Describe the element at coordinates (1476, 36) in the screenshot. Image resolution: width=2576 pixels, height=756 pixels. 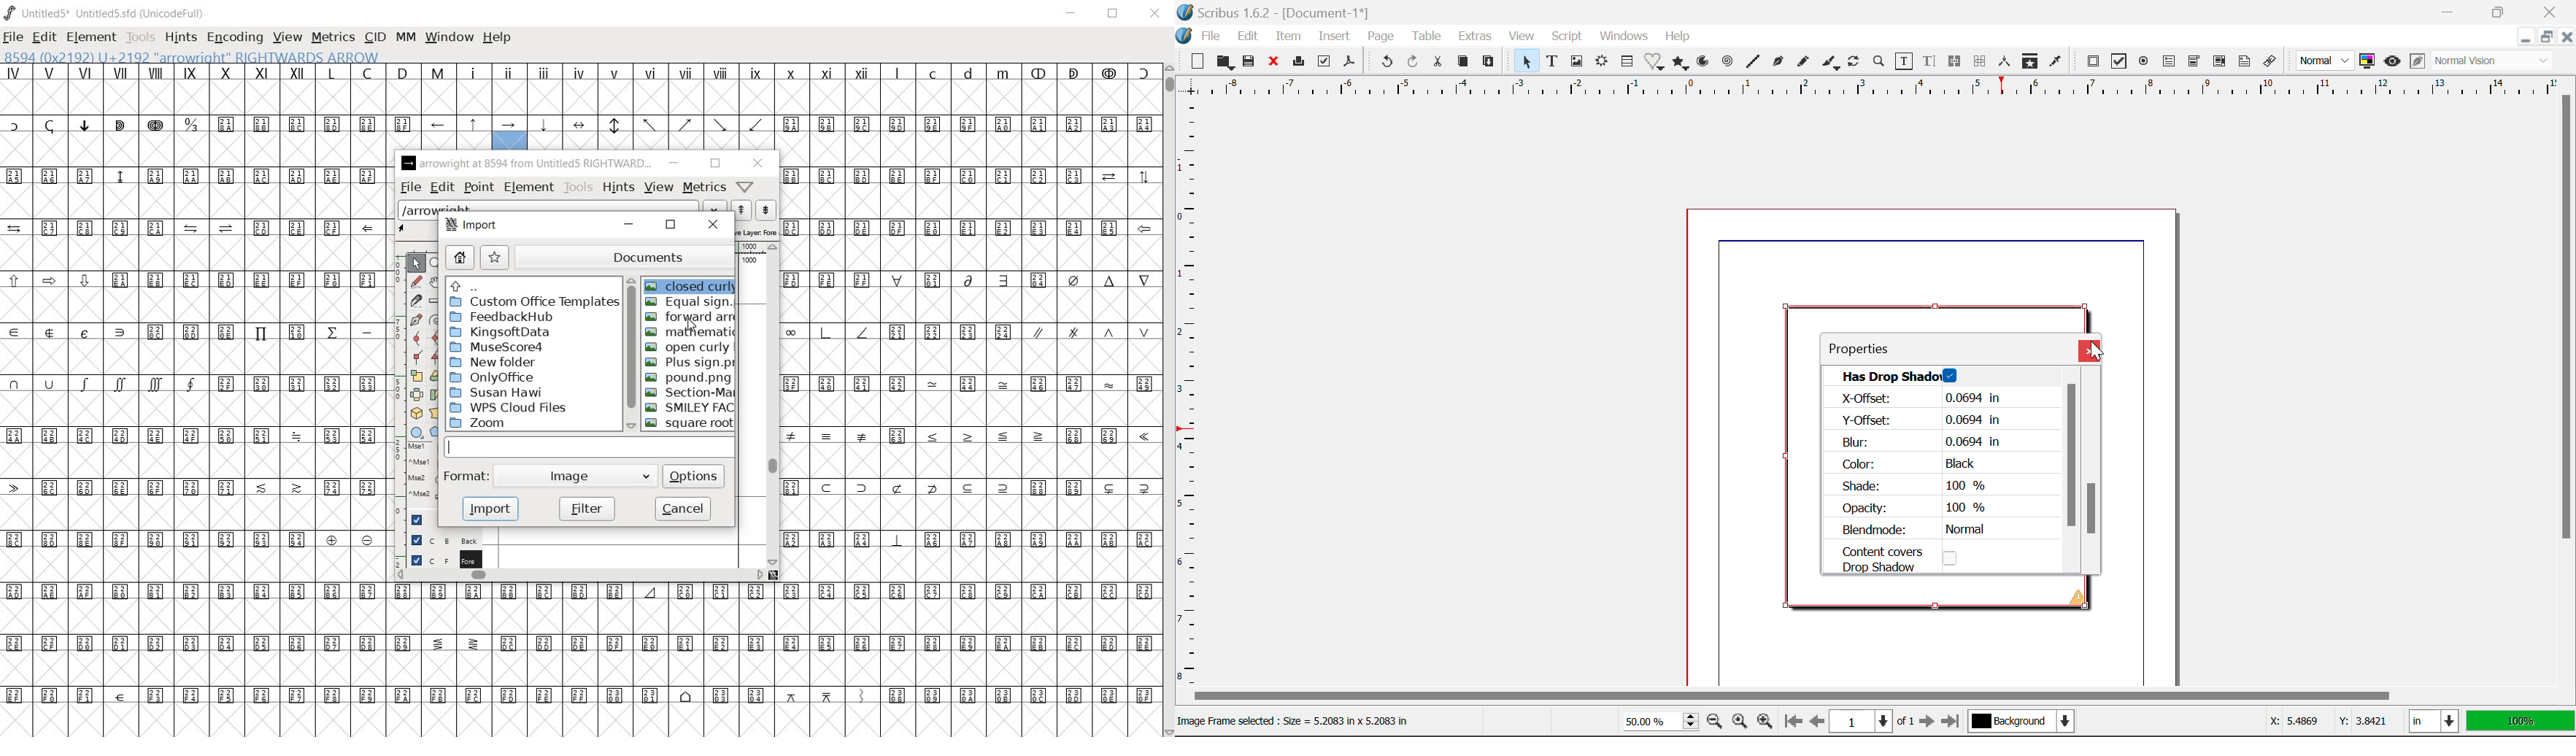
I see `Extras` at that location.